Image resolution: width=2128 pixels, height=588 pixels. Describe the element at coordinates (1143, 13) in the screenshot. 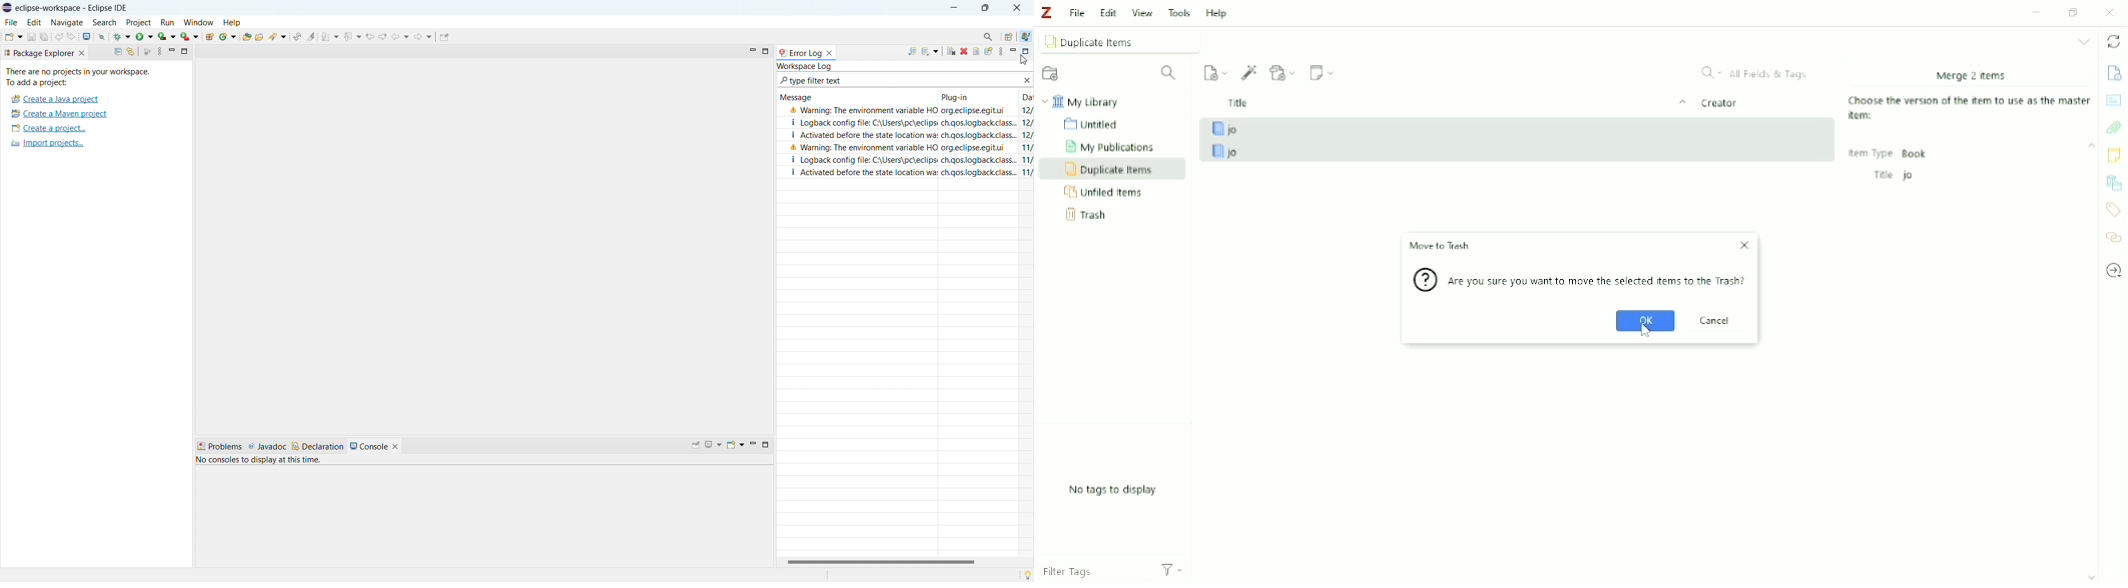

I see `View` at that location.